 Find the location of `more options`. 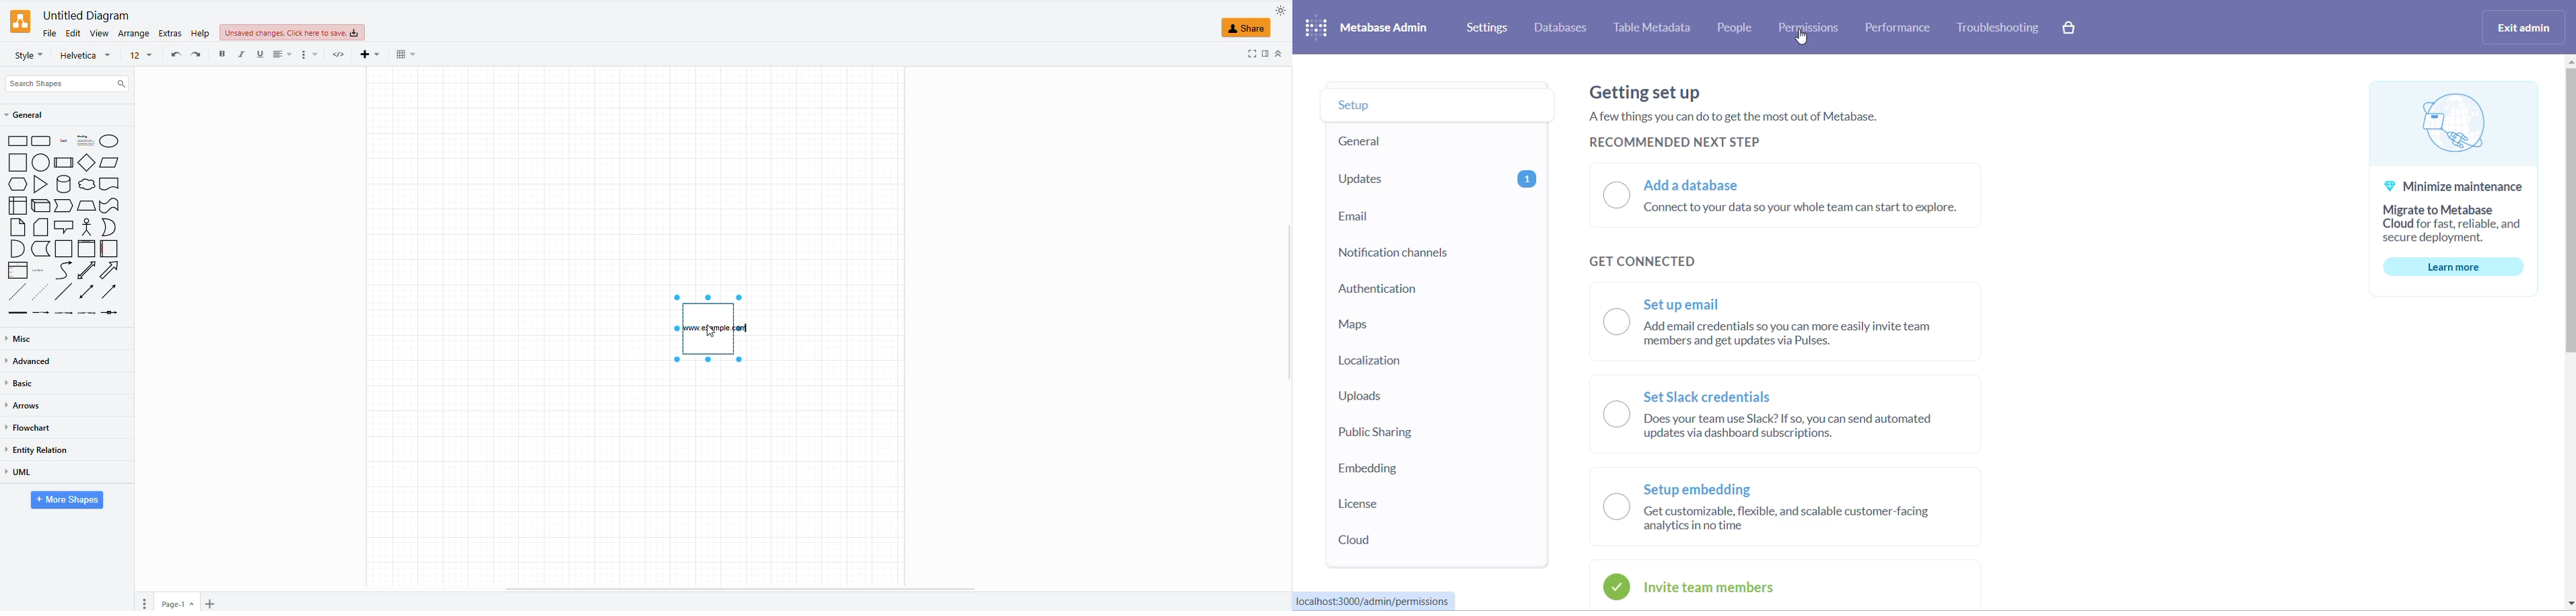

more options is located at coordinates (310, 55).